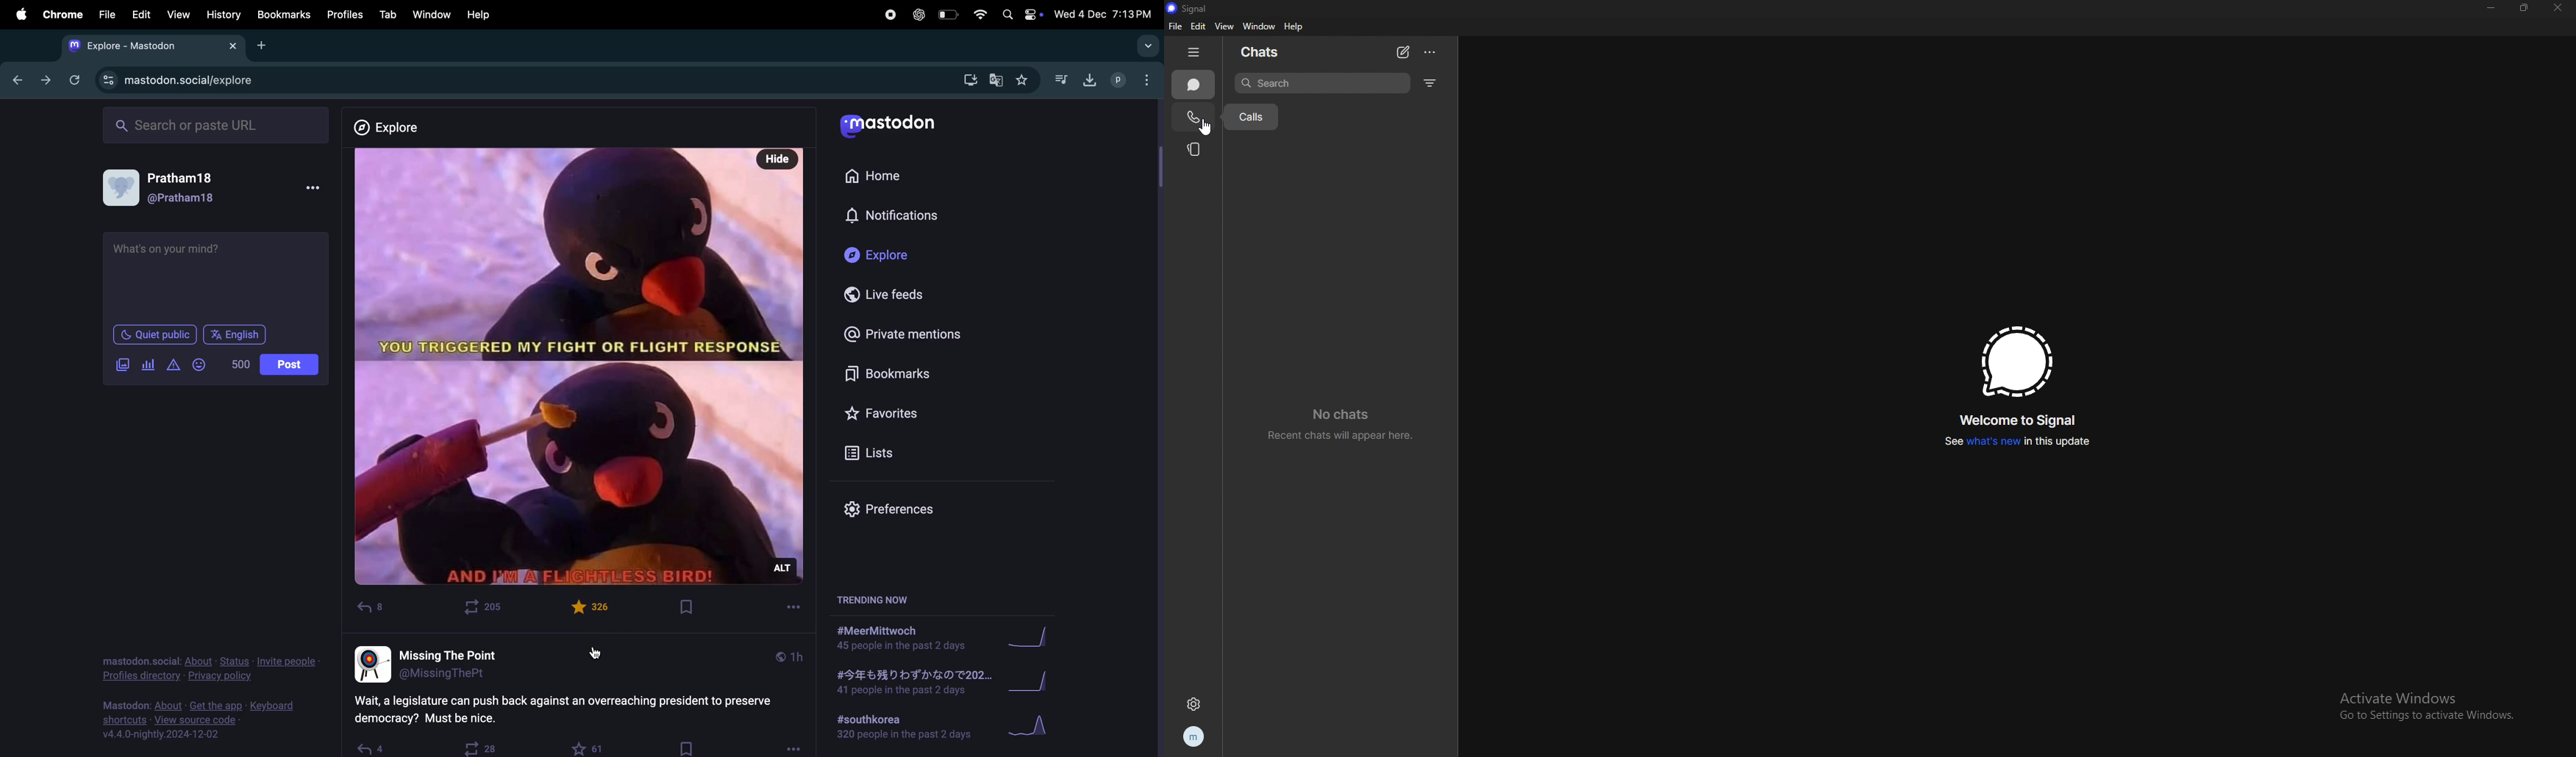 The width and height of the screenshot is (2576, 784). I want to click on emoji, so click(203, 364).